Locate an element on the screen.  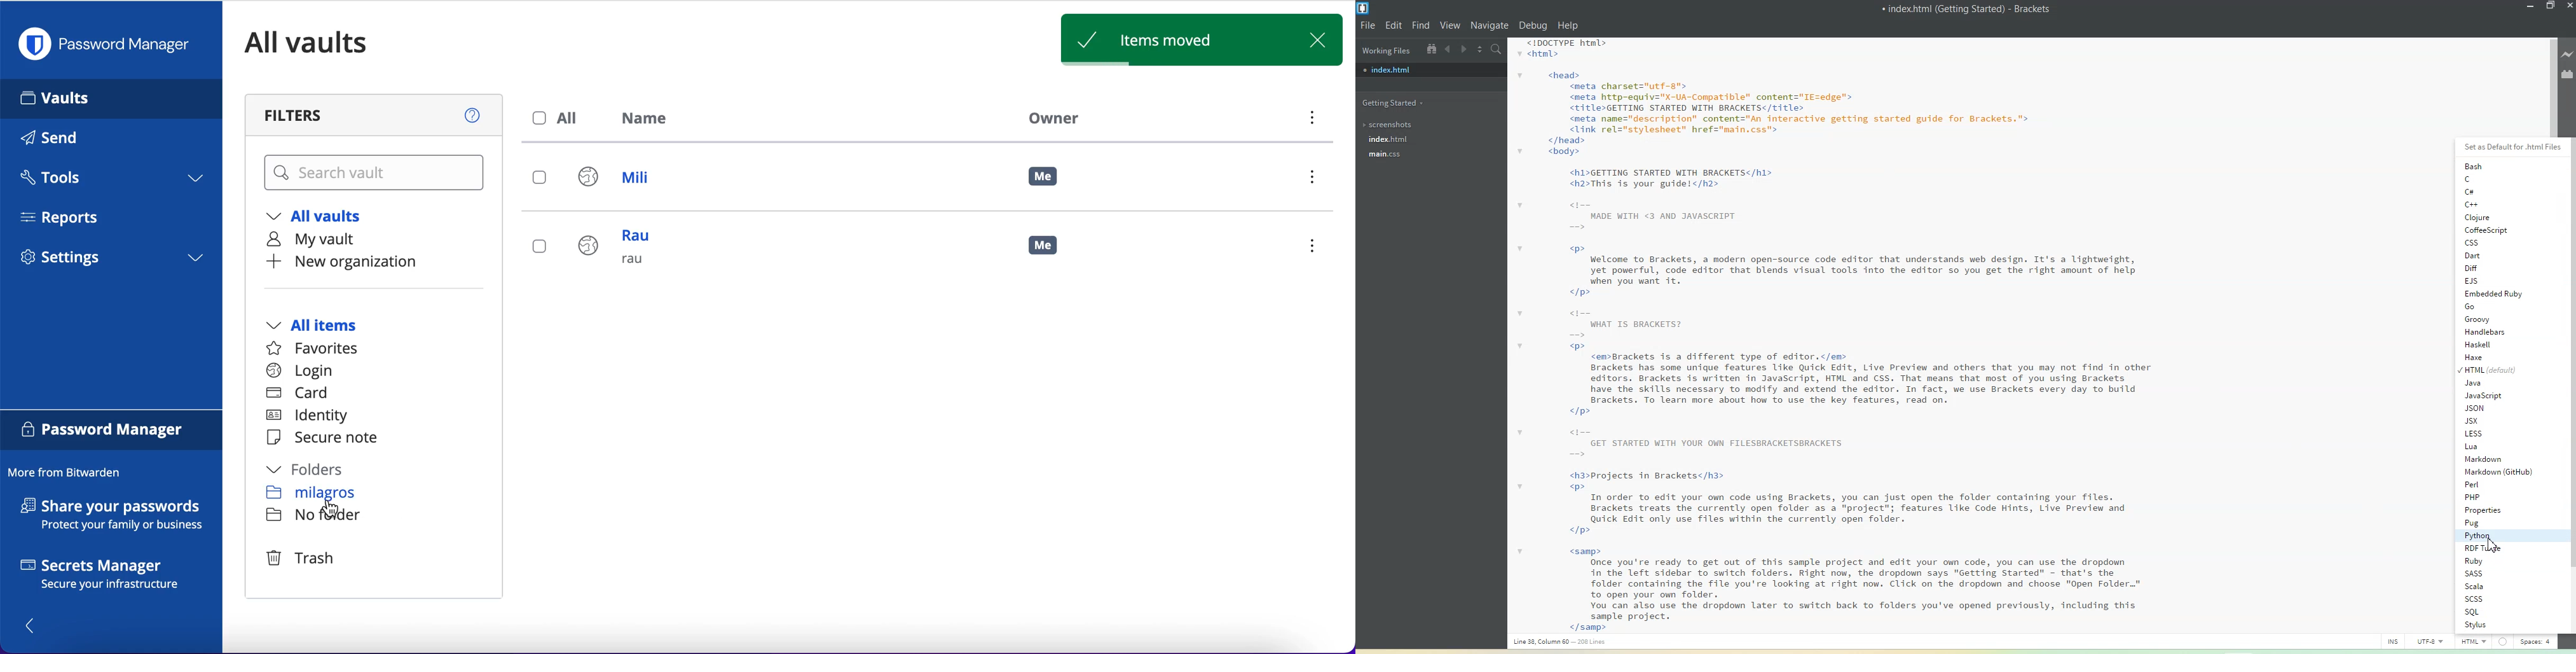
menu is located at coordinates (1317, 248).